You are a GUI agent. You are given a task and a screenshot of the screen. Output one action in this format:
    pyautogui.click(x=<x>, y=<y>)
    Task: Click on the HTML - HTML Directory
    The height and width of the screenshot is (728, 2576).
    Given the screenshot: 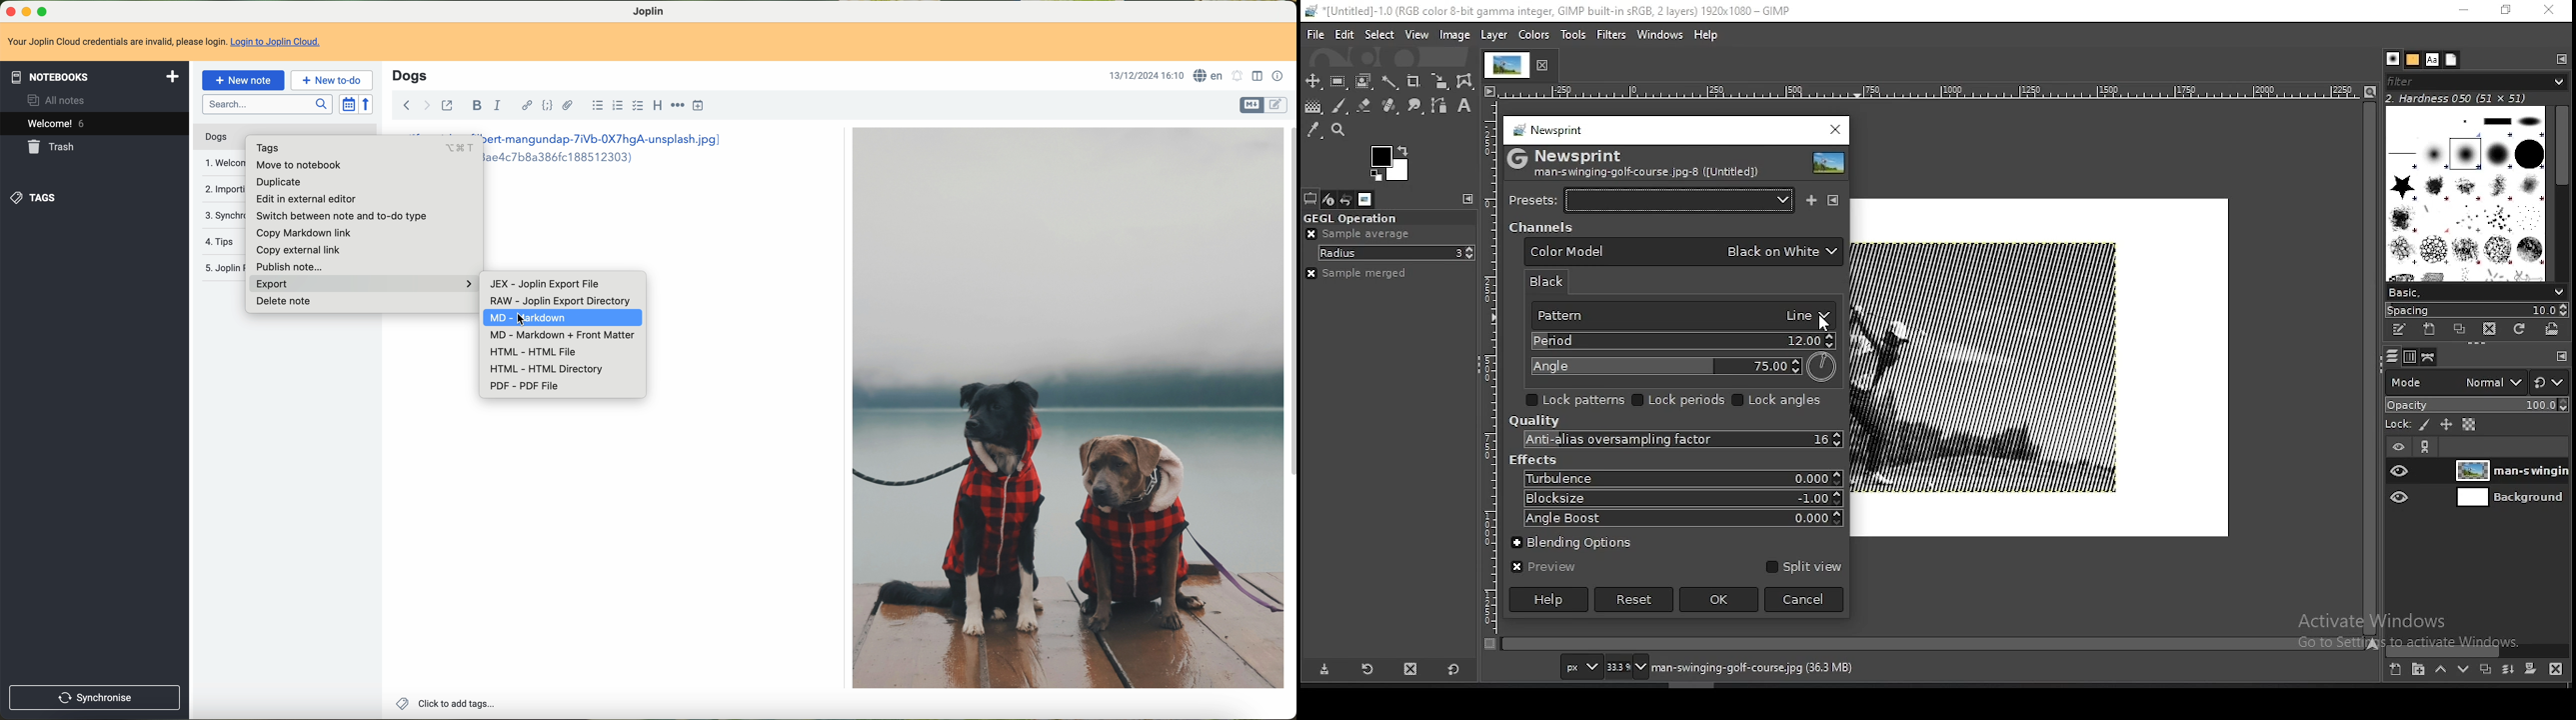 What is the action you would take?
    pyautogui.click(x=549, y=370)
    